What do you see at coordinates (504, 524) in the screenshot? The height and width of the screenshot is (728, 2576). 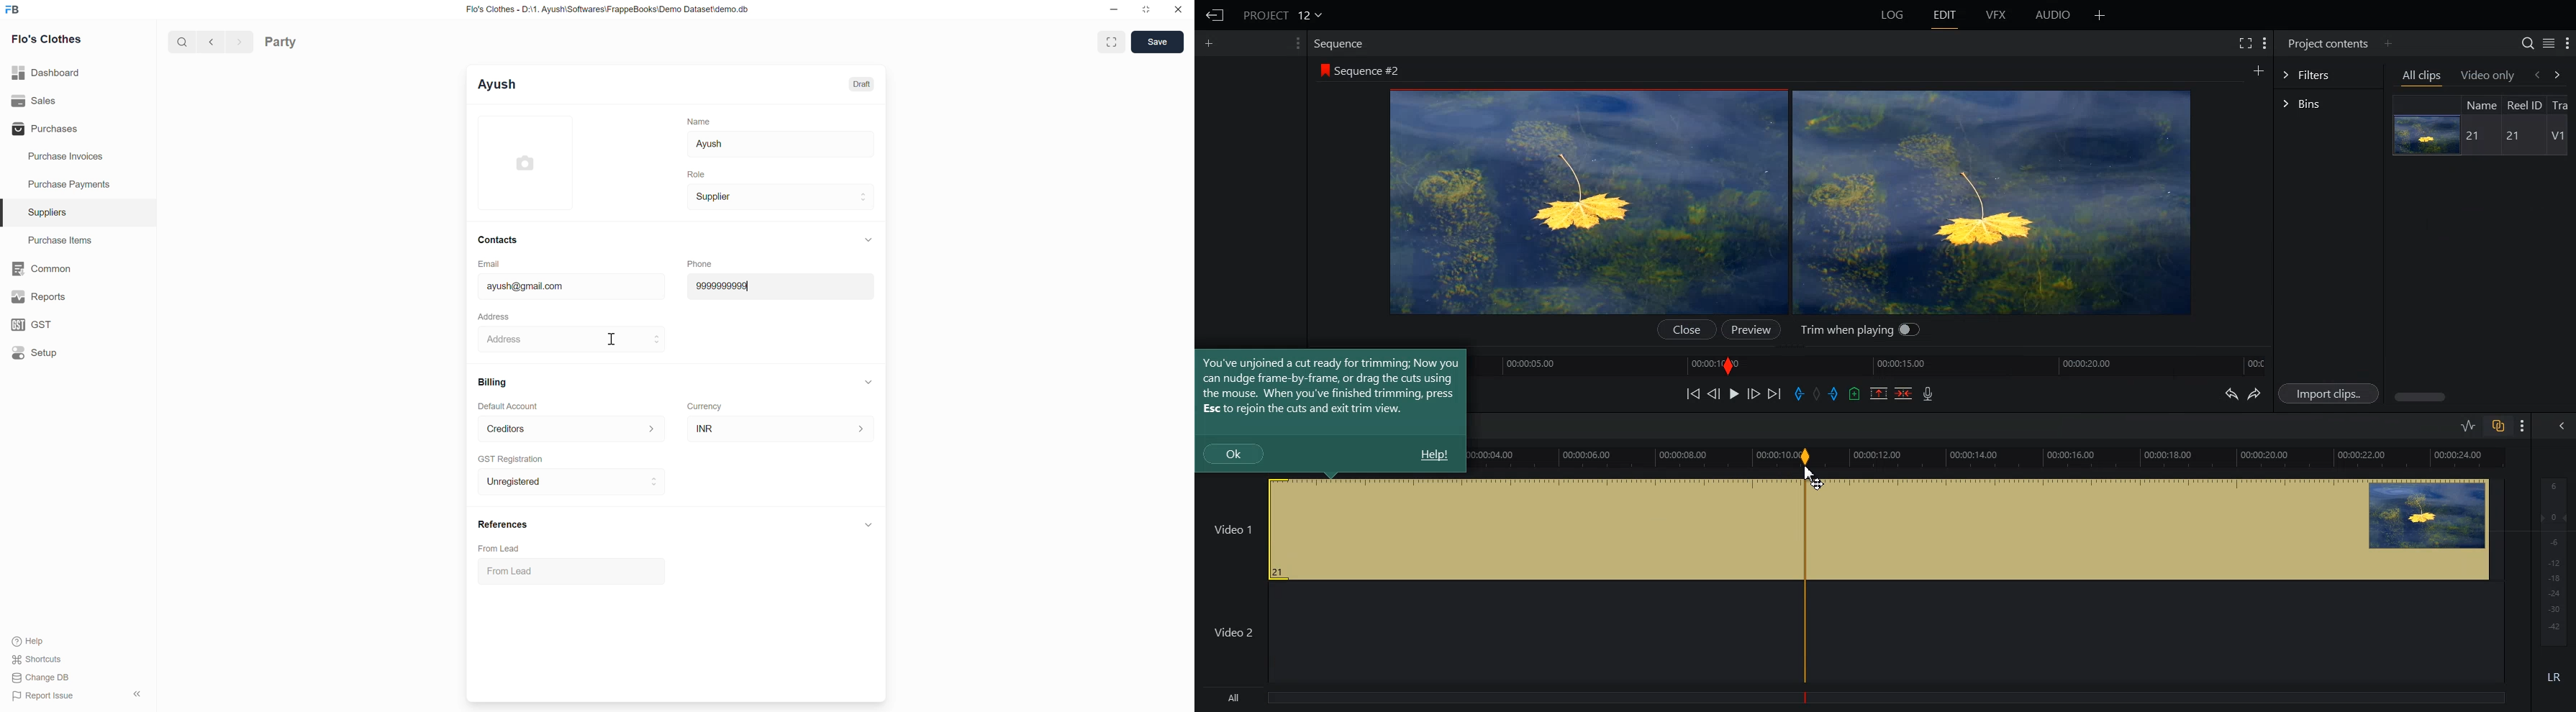 I see `References` at bounding box center [504, 524].